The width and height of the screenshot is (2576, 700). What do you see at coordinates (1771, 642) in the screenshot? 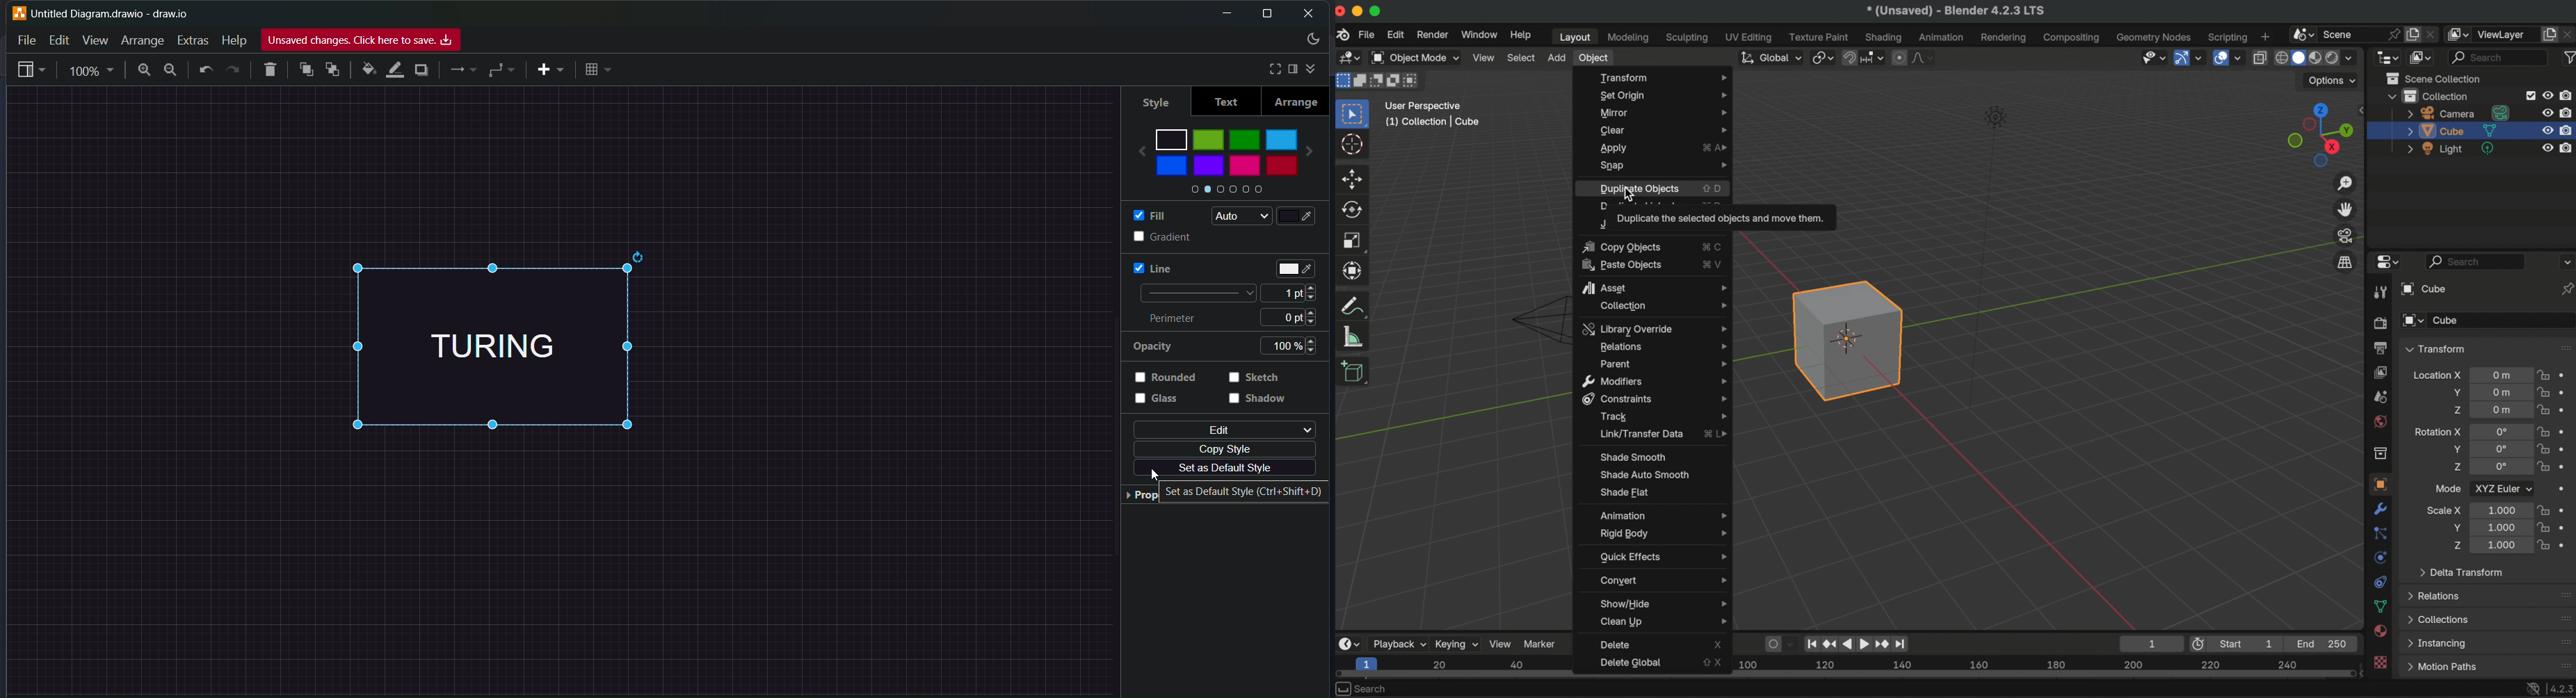
I see `auto keying` at bounding box center [1771, 642].